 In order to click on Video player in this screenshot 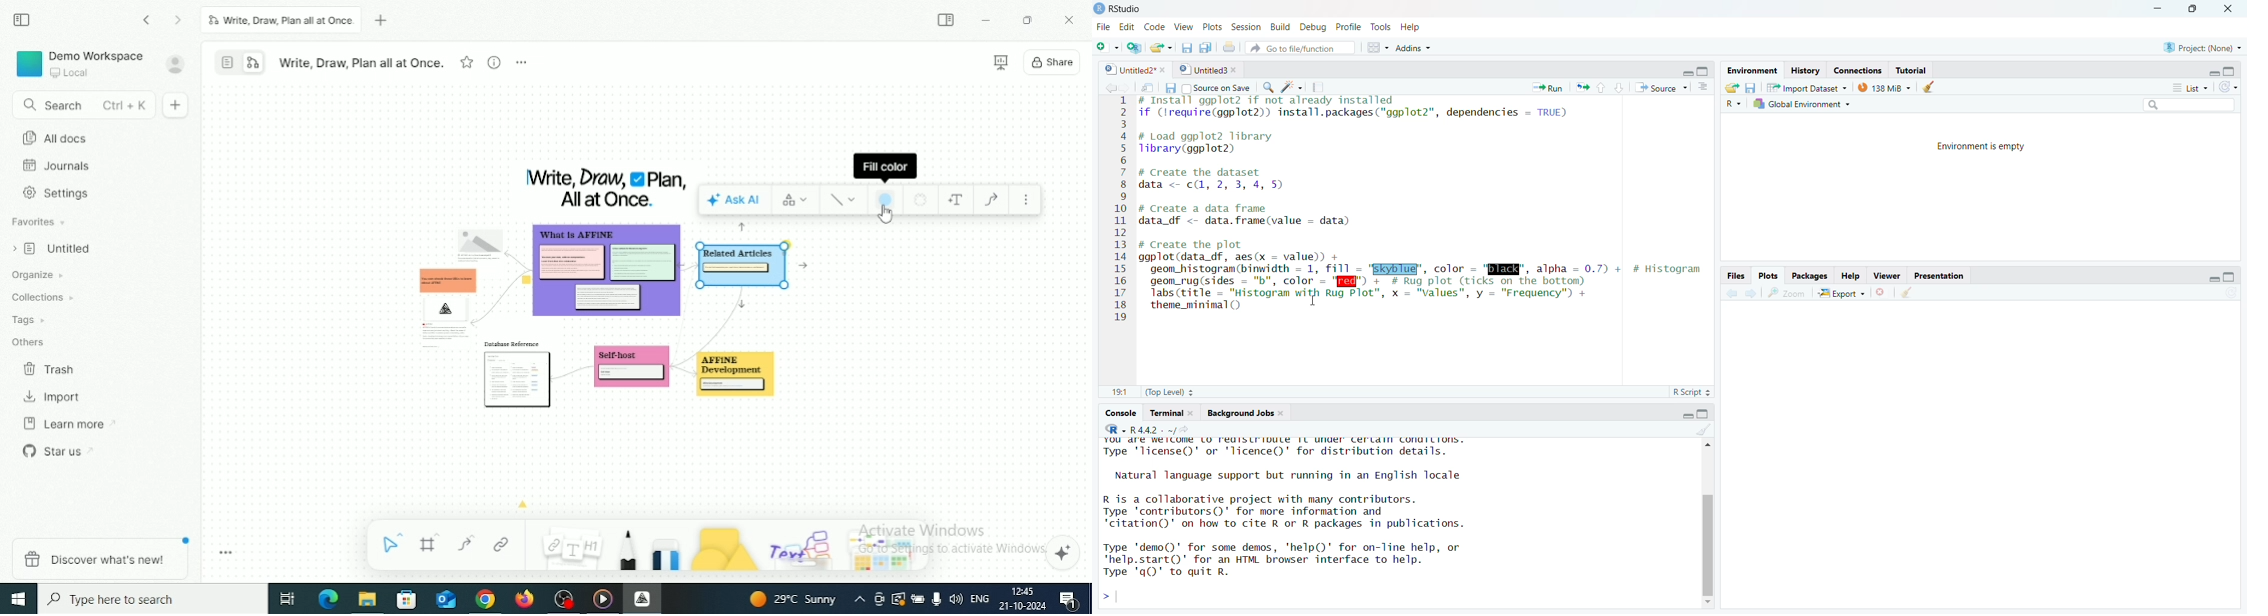, I will do `click(603, 599)`.